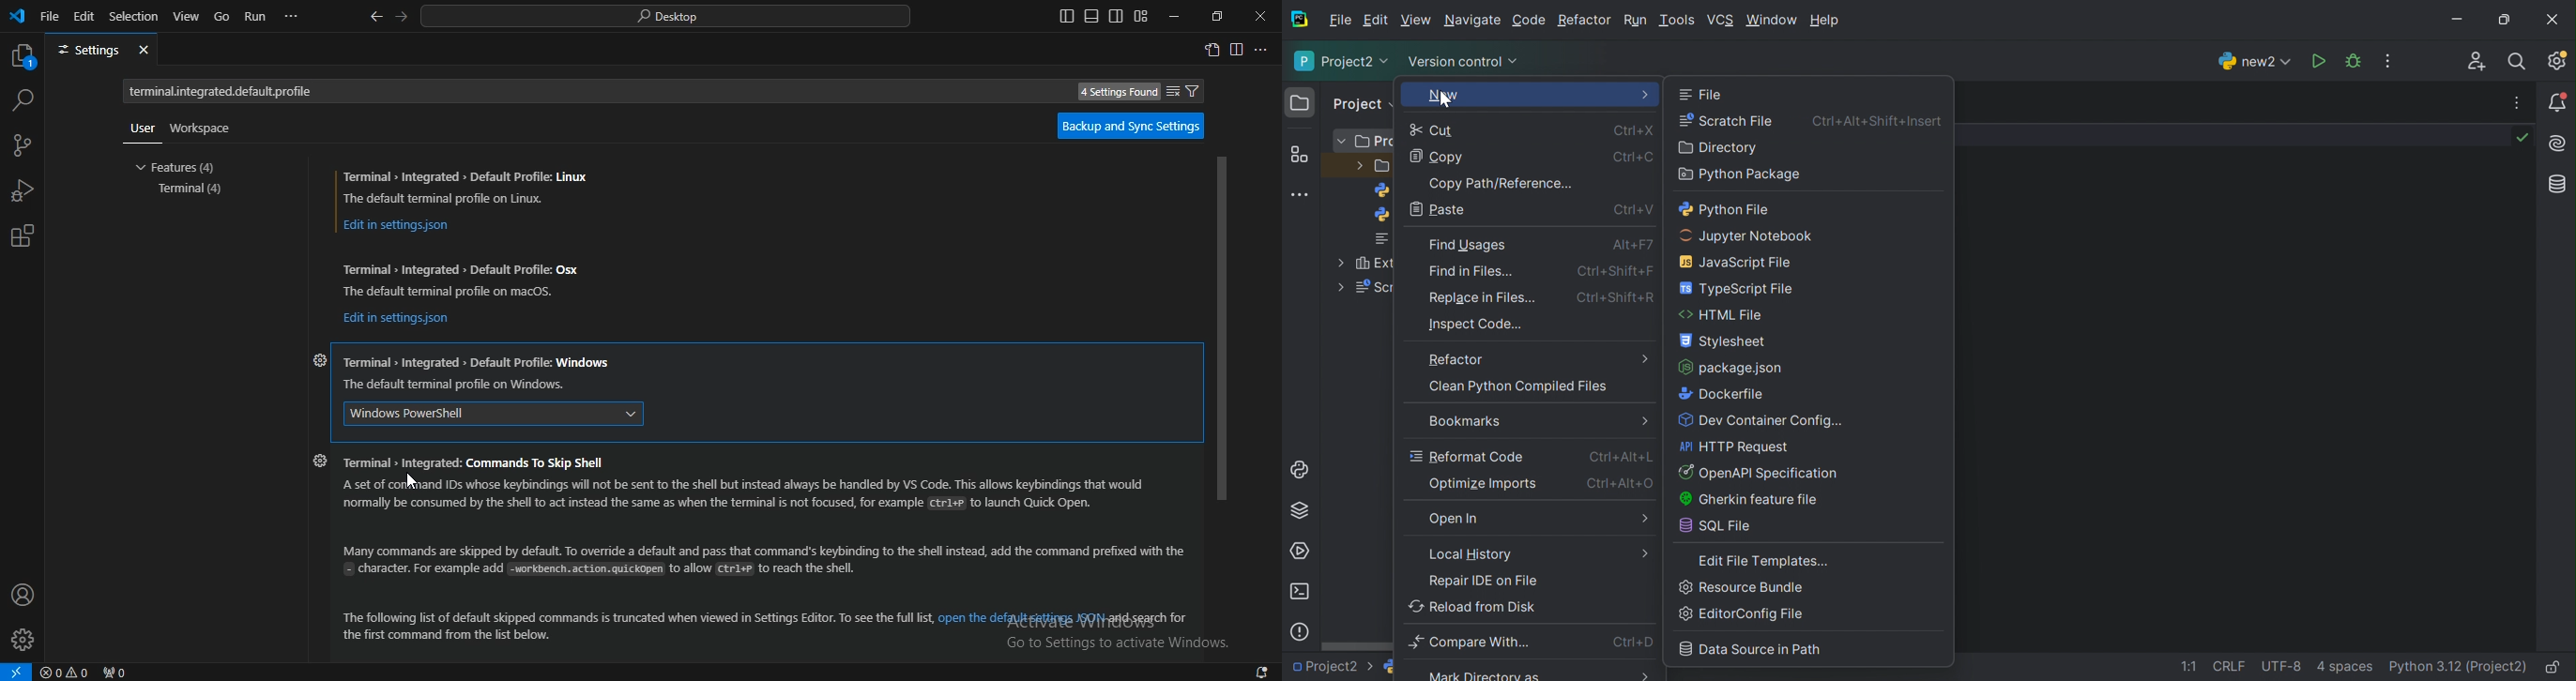 The width and height of the screenshot is (2576, 700). I want to click on cursor, so click(1444, 100).